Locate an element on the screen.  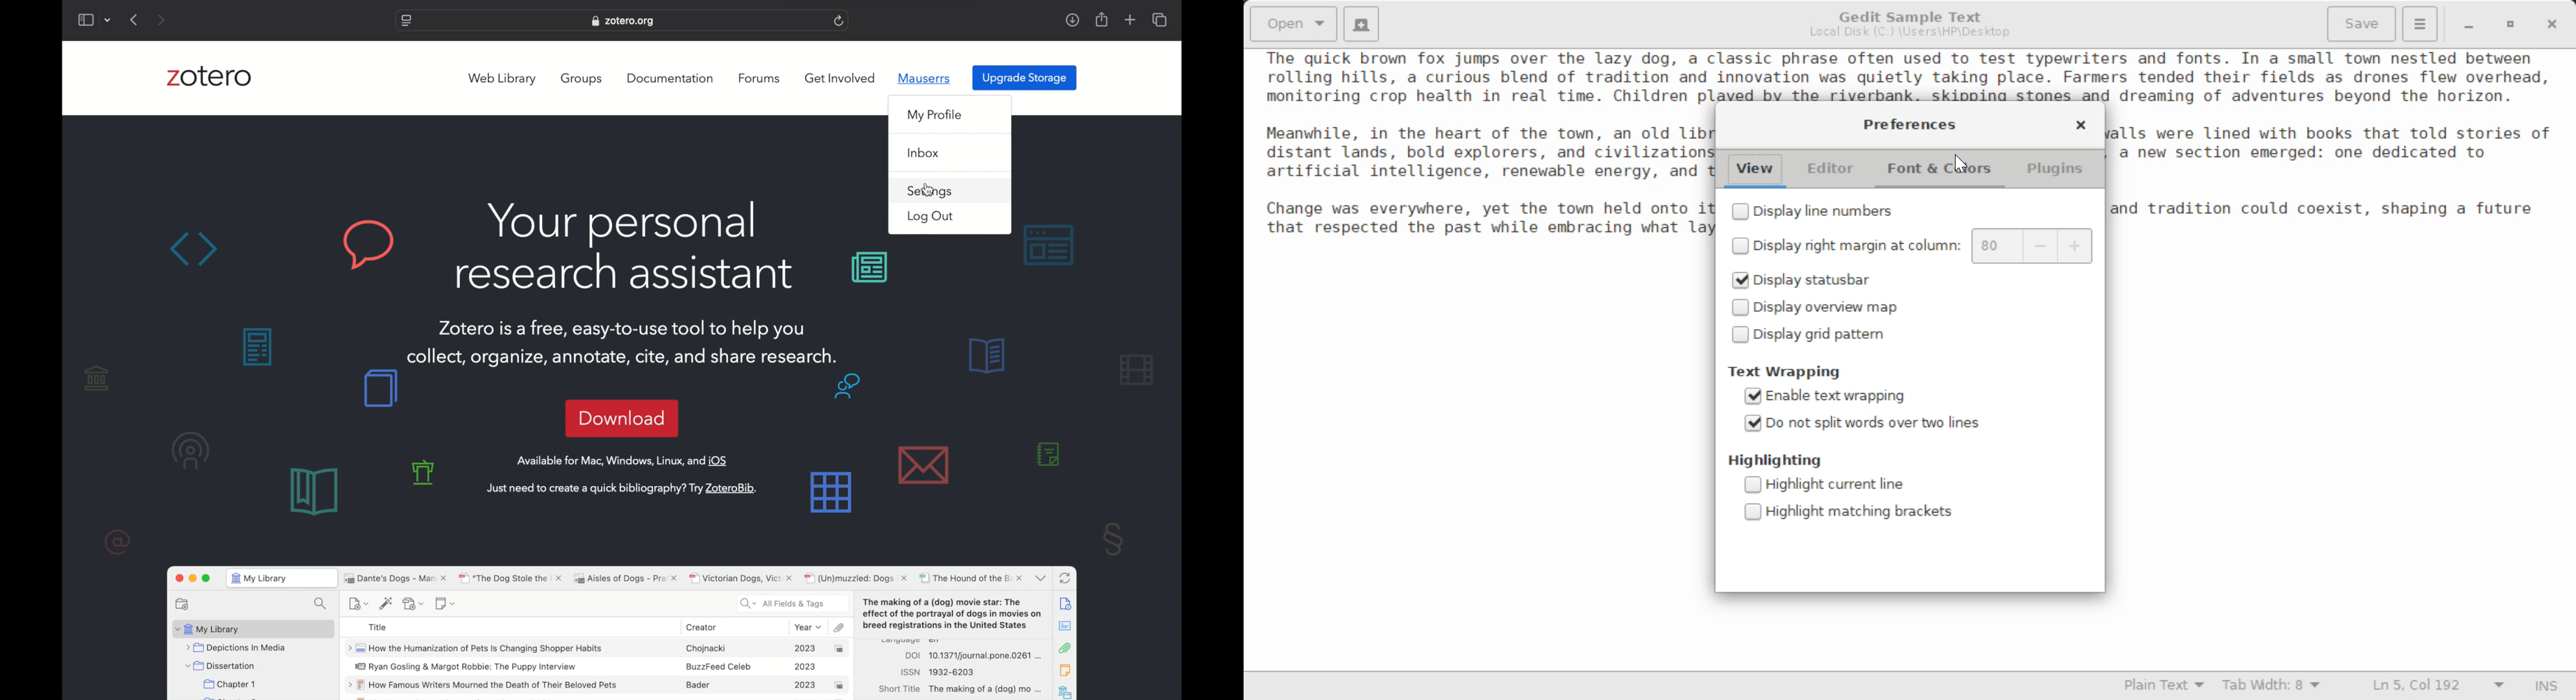
Column Value is located at coordinates (2034, 244).